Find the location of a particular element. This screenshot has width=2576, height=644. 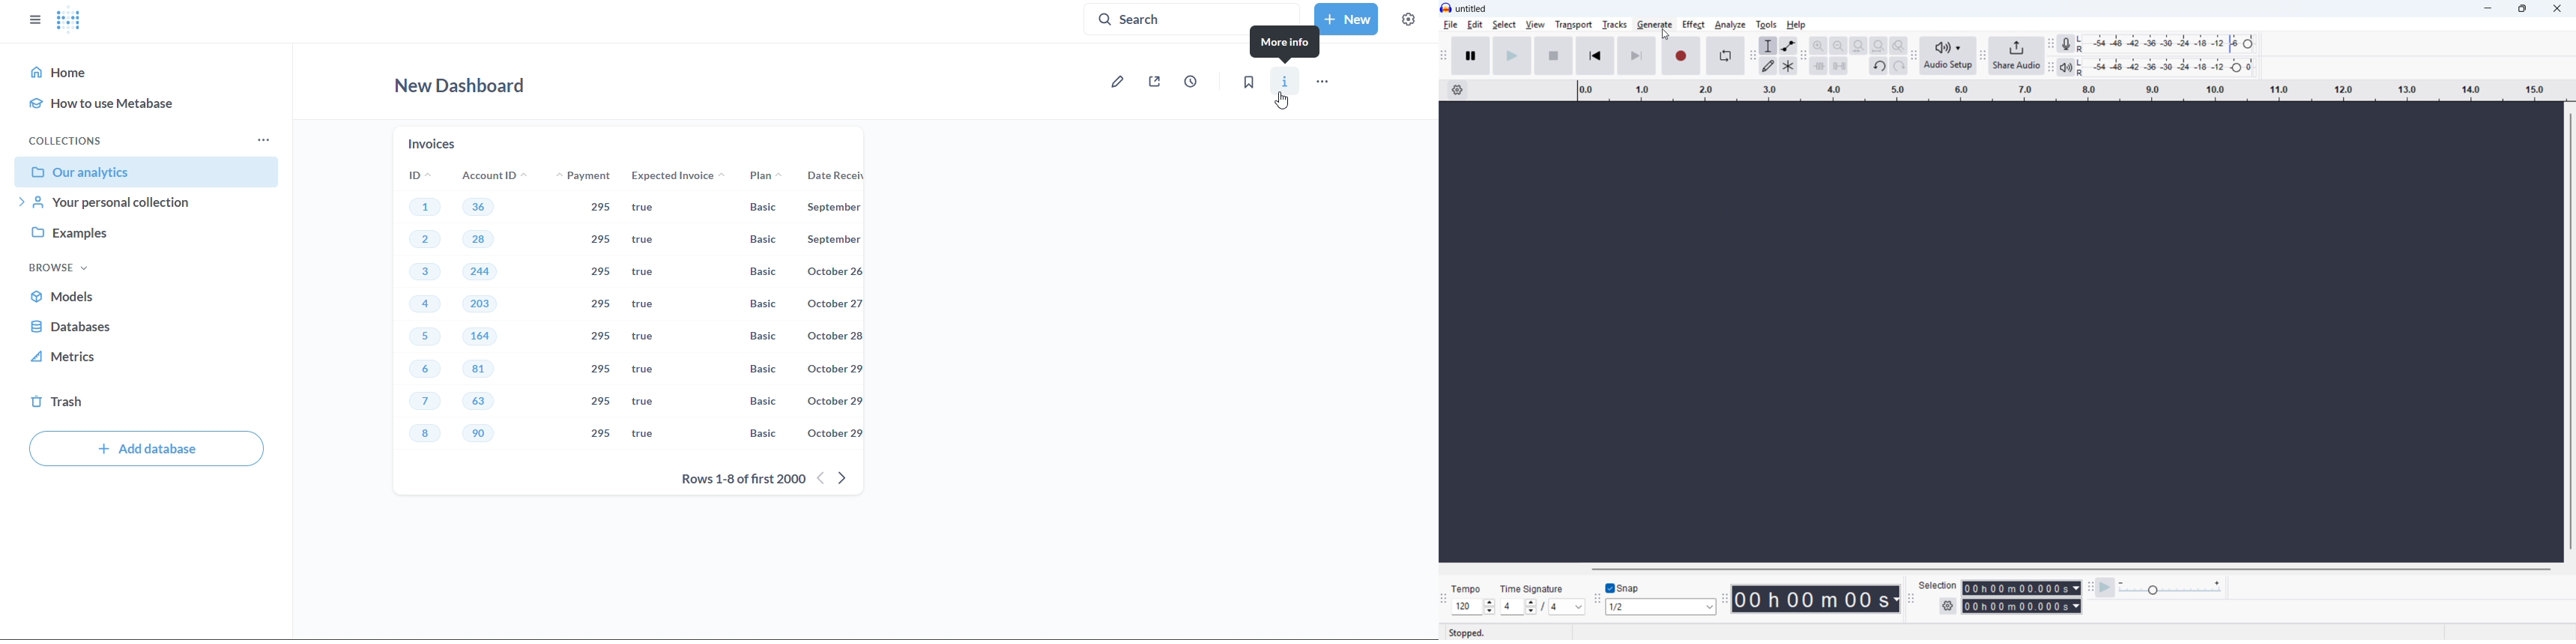

Audio setup toolbar  is located at coordinates (1914, 56).